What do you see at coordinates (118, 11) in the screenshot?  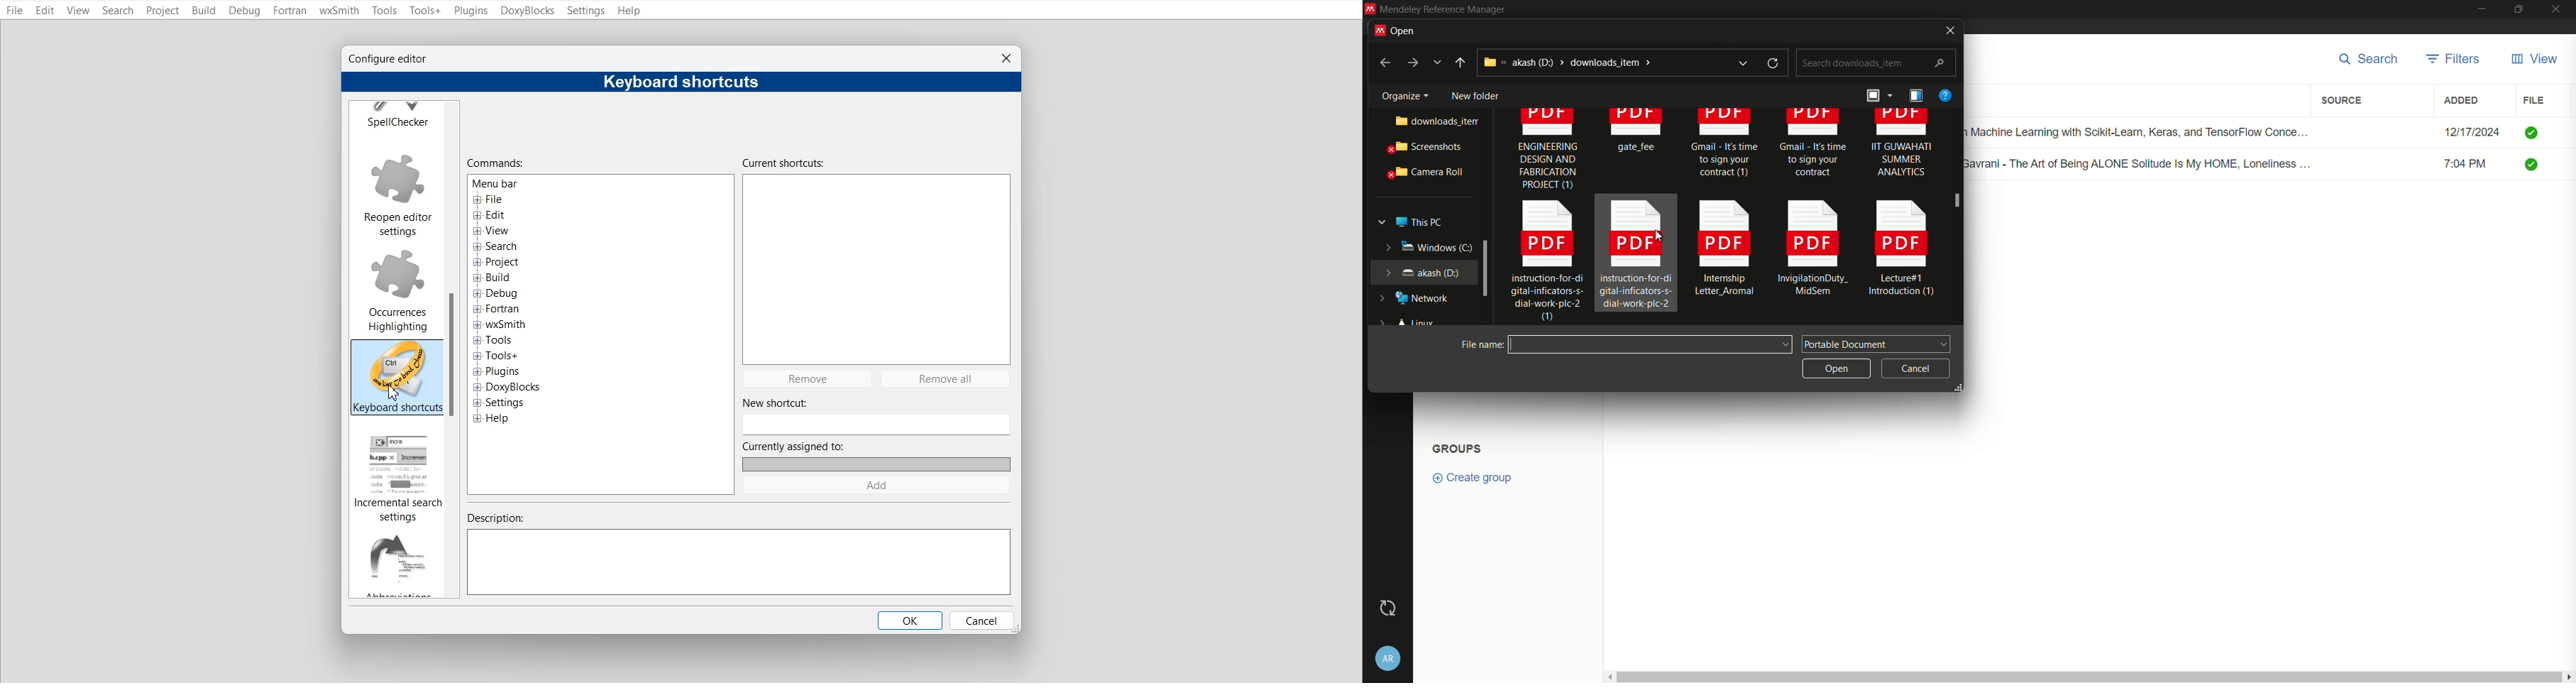 I see `Search` at bounding box center [118, 11].